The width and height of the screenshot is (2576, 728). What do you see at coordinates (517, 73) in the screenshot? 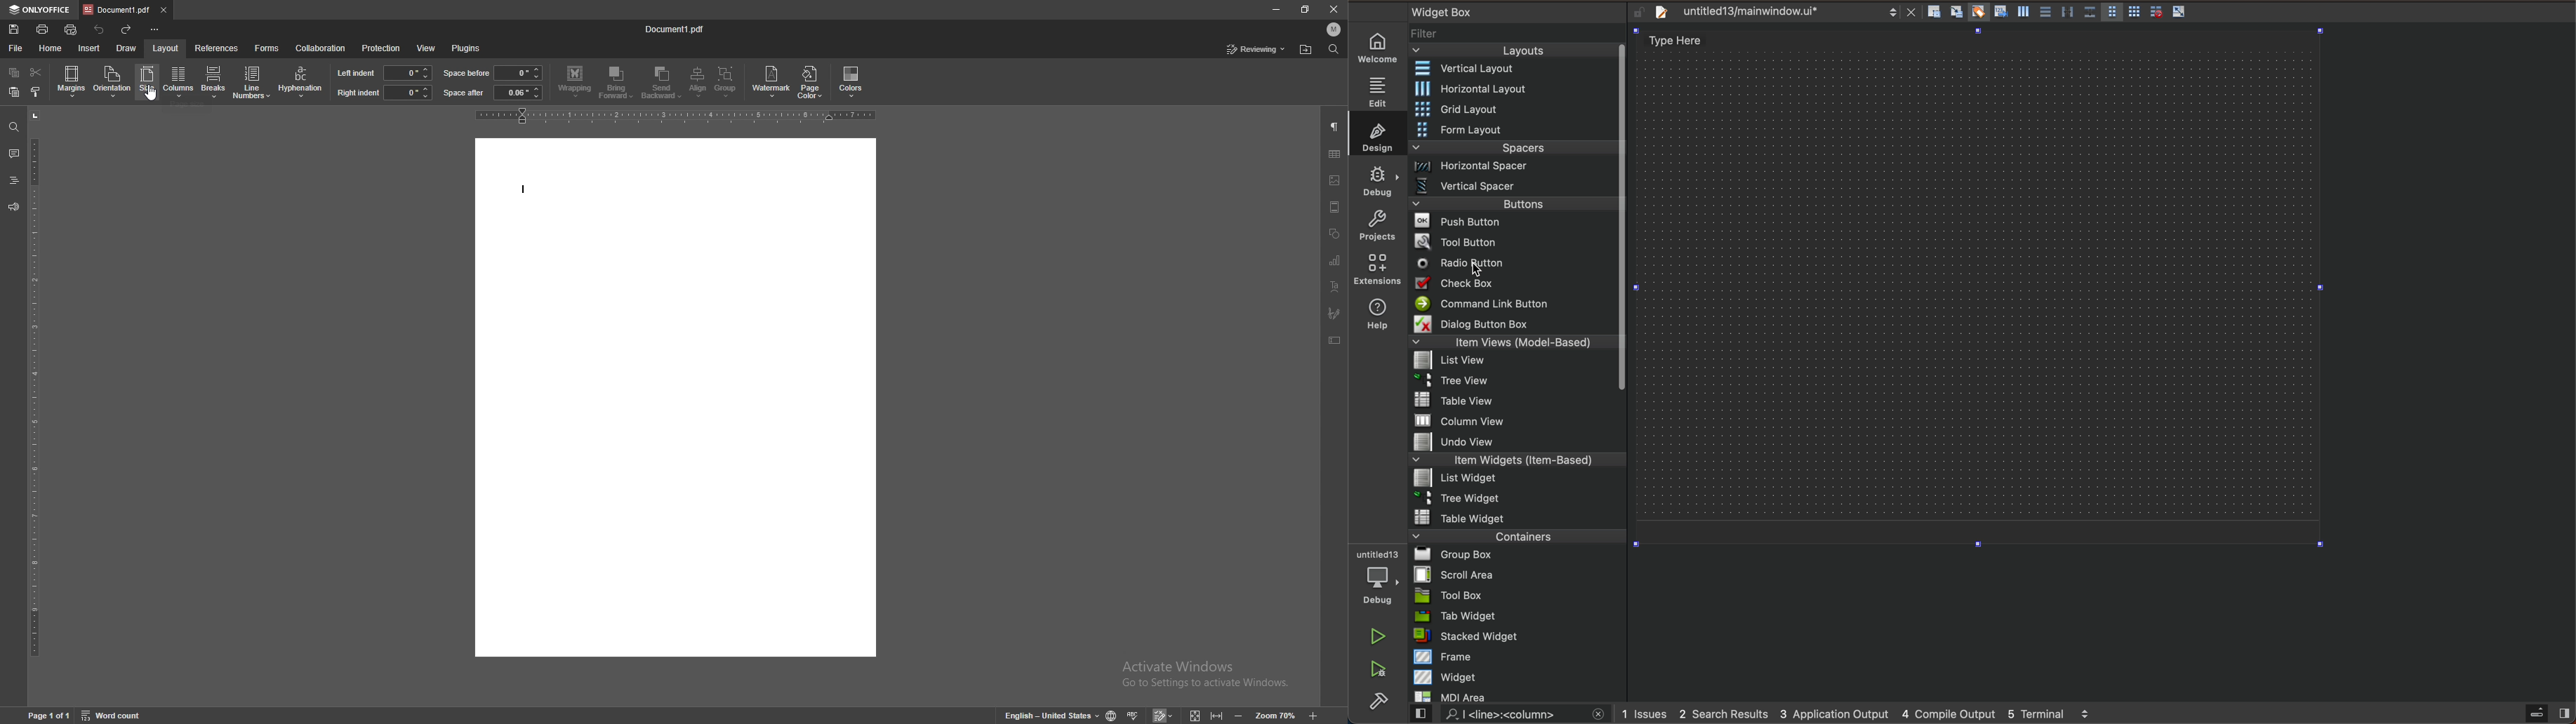
I see `input space before` at bounding box center [517, 73].